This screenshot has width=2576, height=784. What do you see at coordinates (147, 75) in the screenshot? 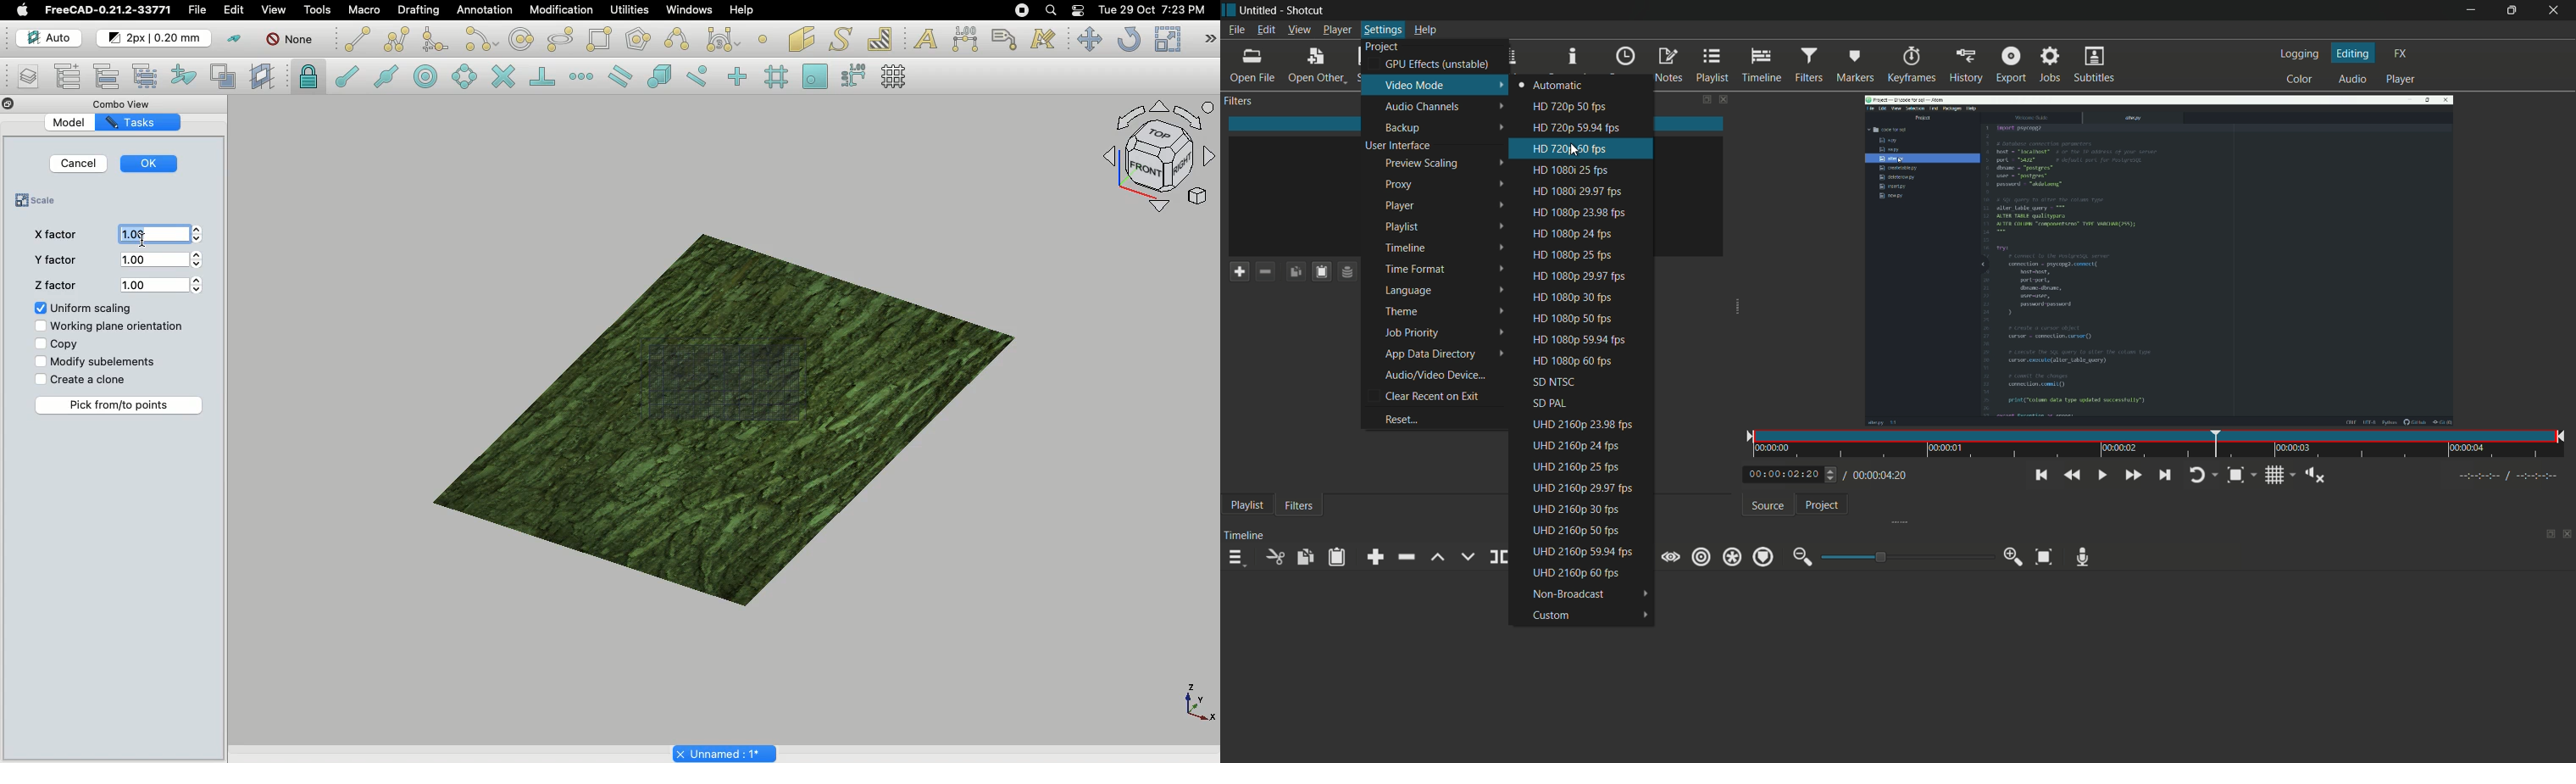
I see `Select group` at bounding box center [147, 75].